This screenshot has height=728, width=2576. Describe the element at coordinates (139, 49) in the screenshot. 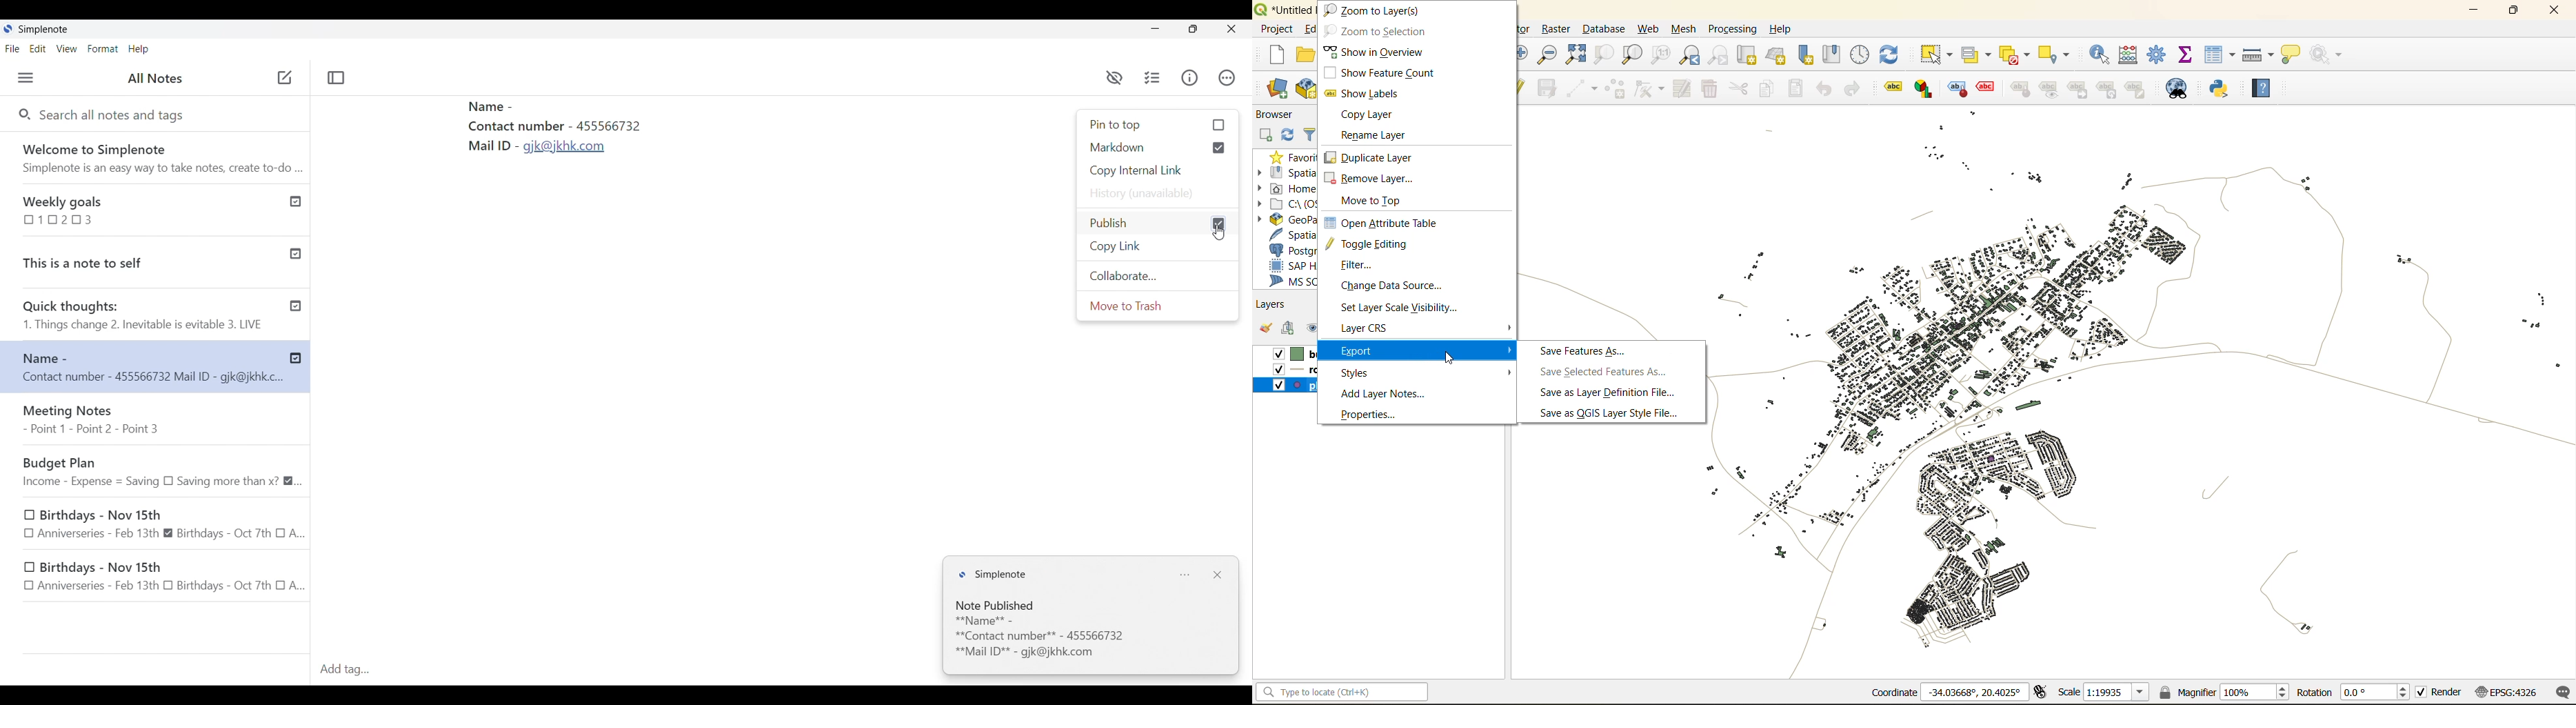

I see `Help menu` at that location.